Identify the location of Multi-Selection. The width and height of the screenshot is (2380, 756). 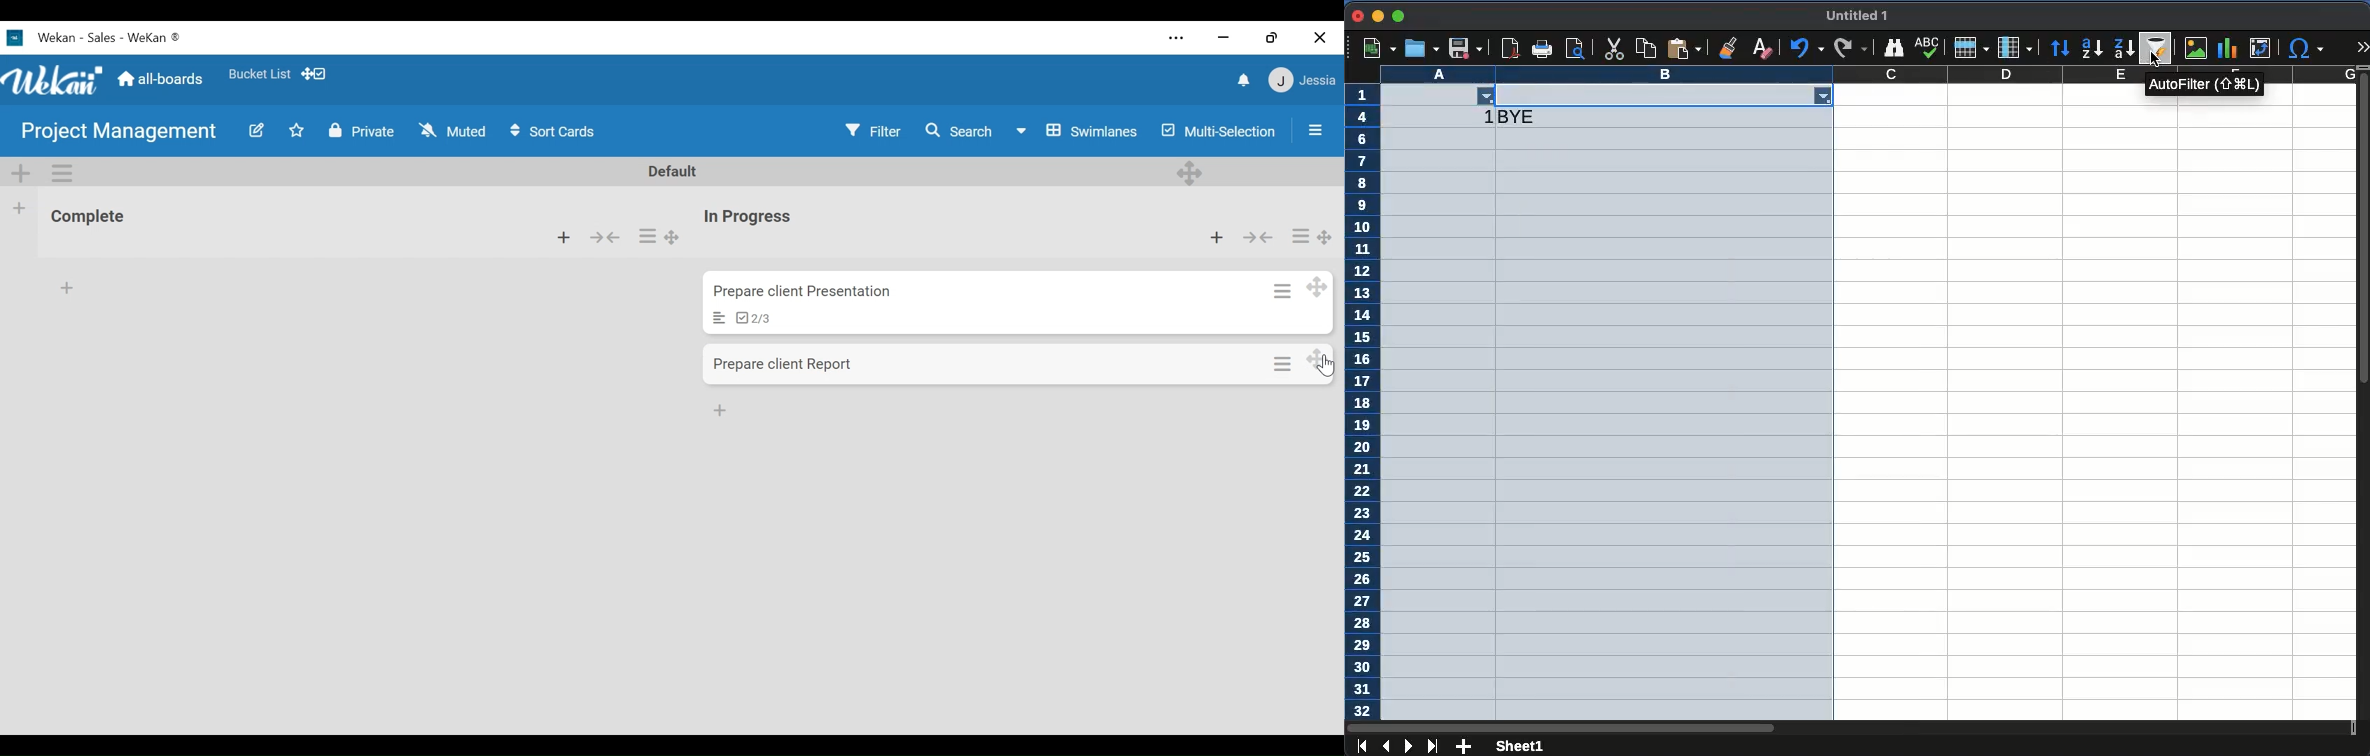
(1217, 133).